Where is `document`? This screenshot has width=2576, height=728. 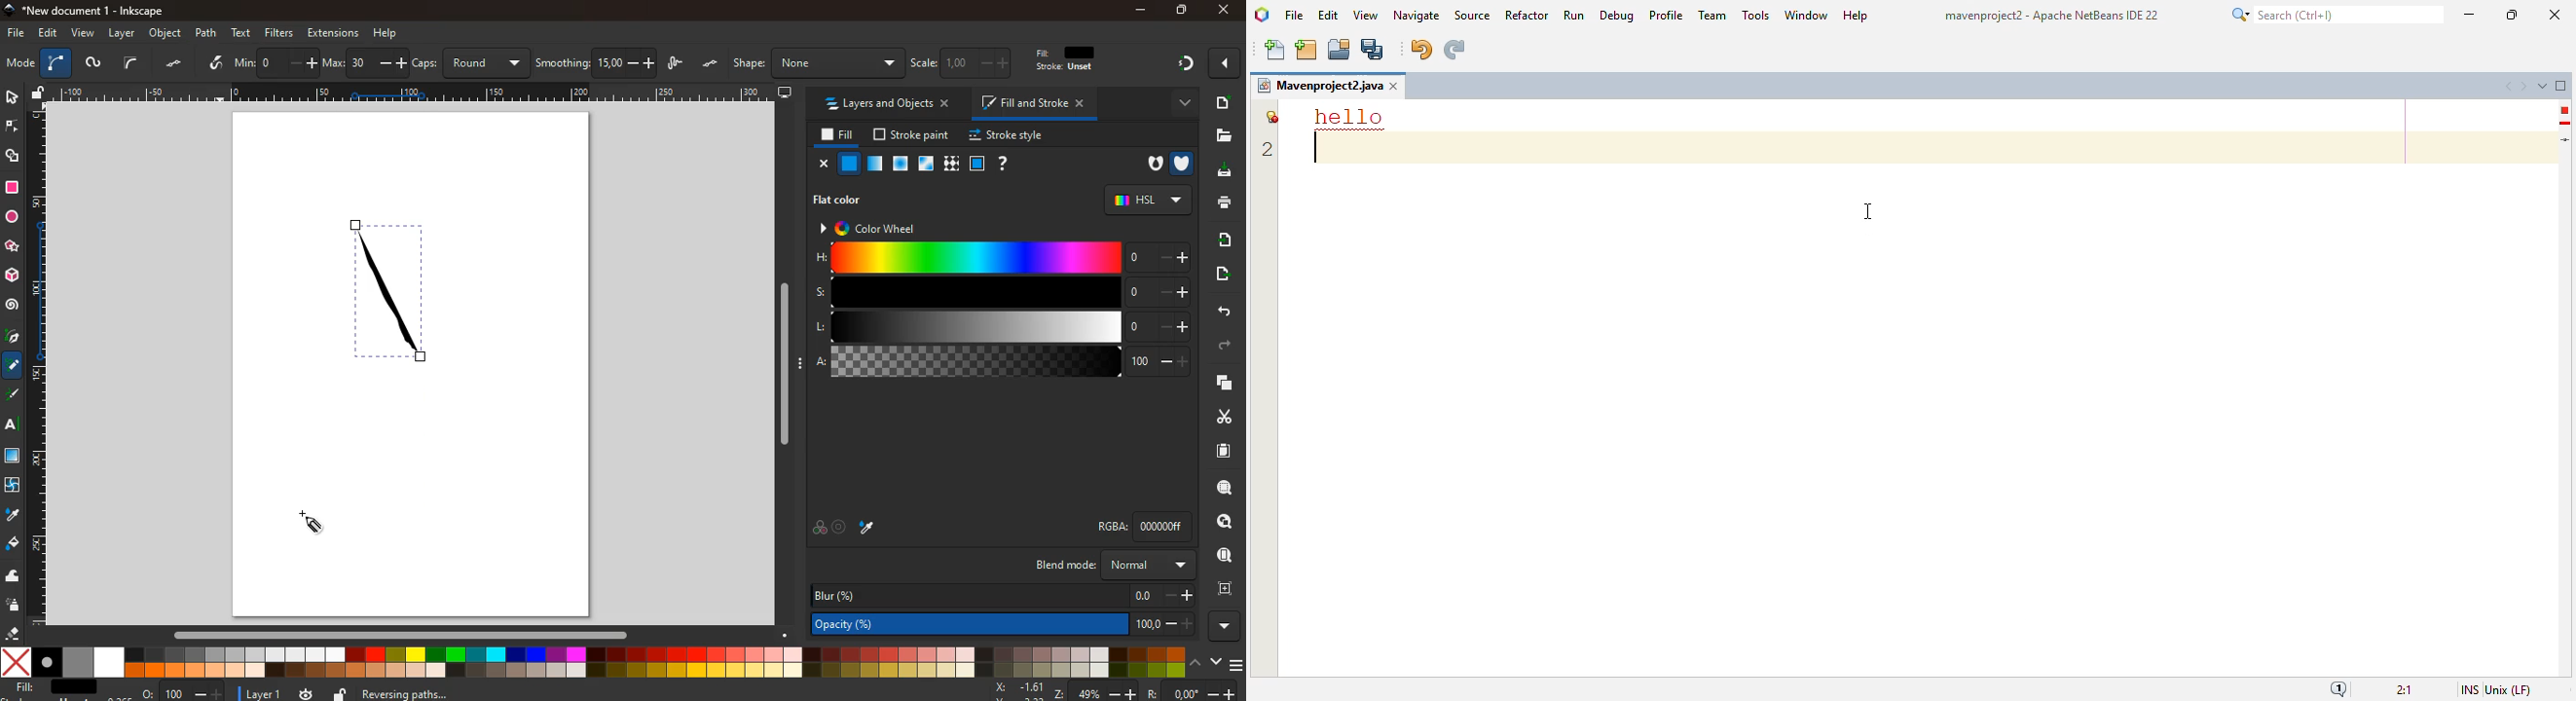
document is located at coordinates (1222, 102).